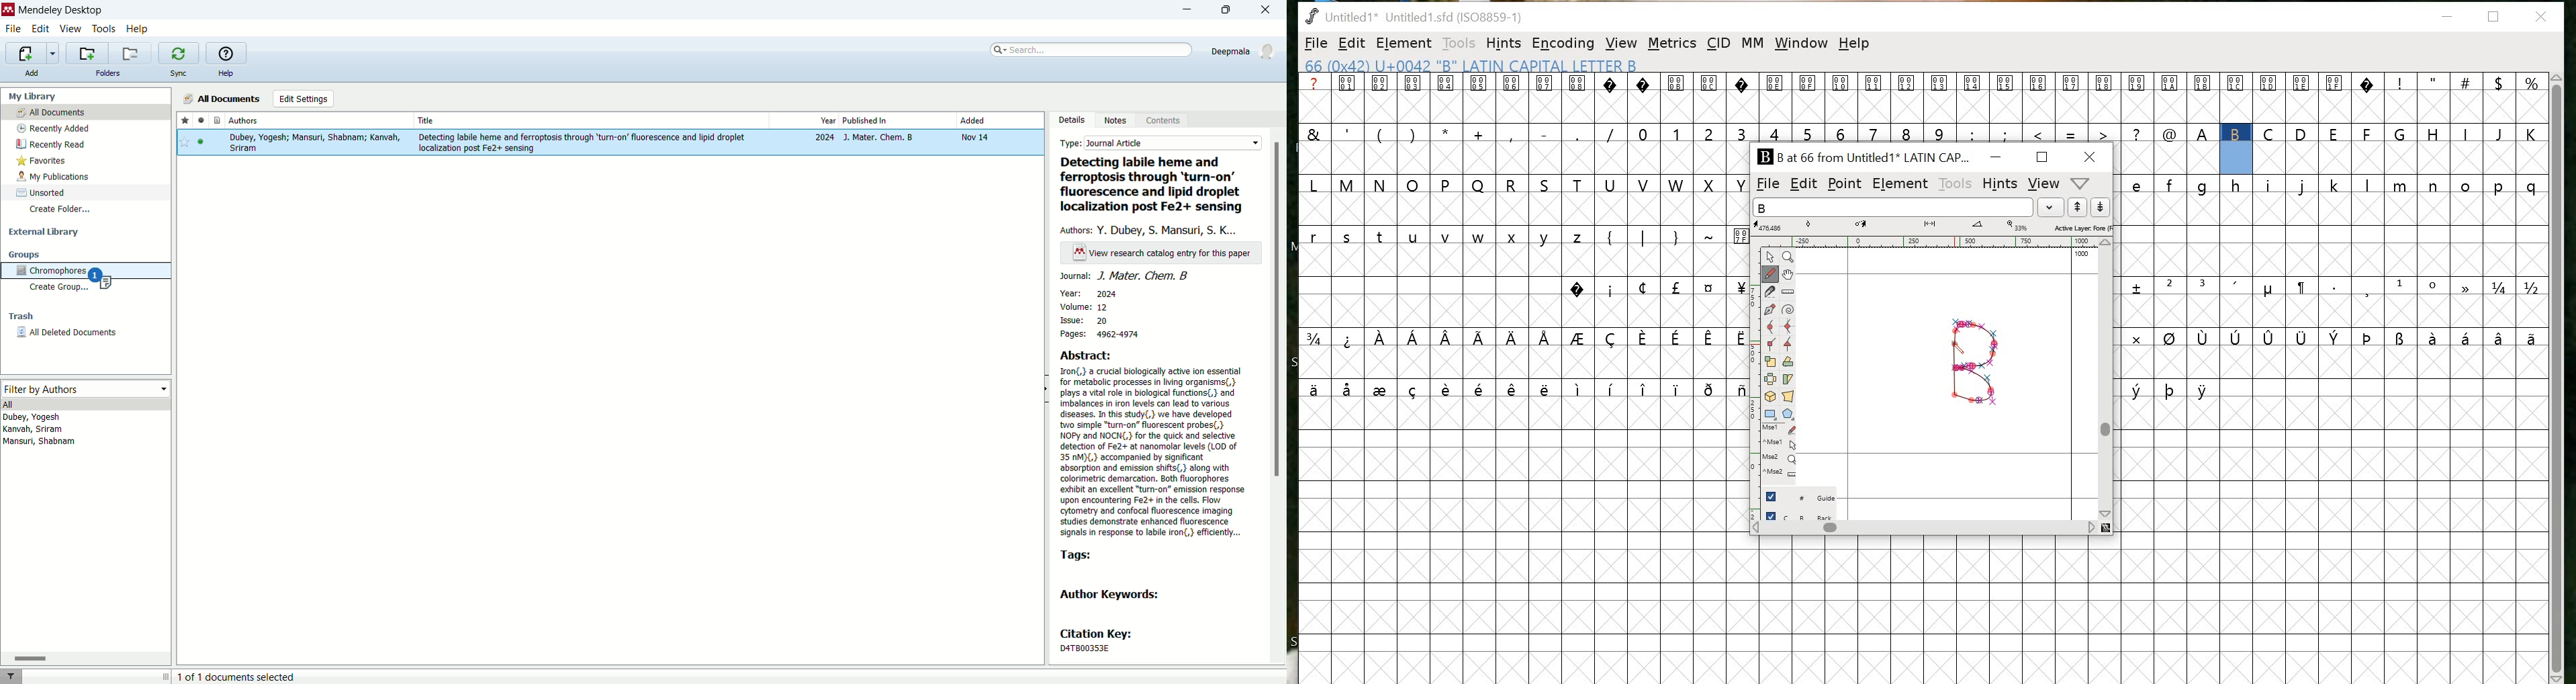 The width and height of the screenshot is (2576, 700). Describe the element at coordinates (803, 120) in the screenshot. I see `year` at that location.